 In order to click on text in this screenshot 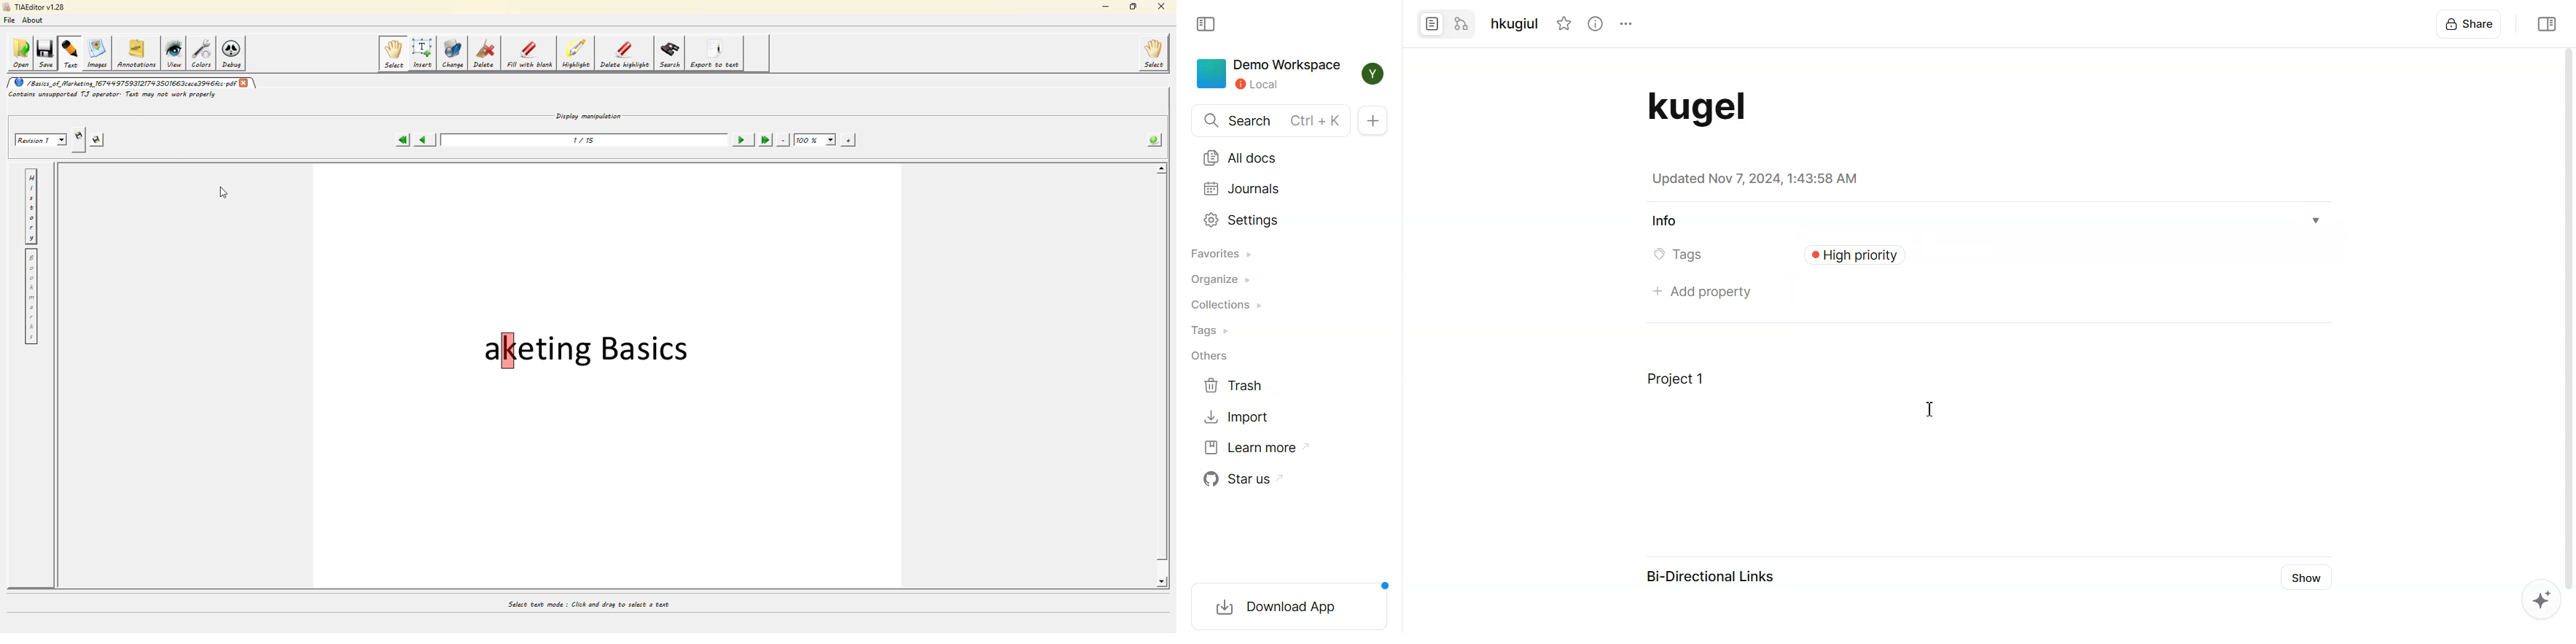, I will do `click(71, 53)`.